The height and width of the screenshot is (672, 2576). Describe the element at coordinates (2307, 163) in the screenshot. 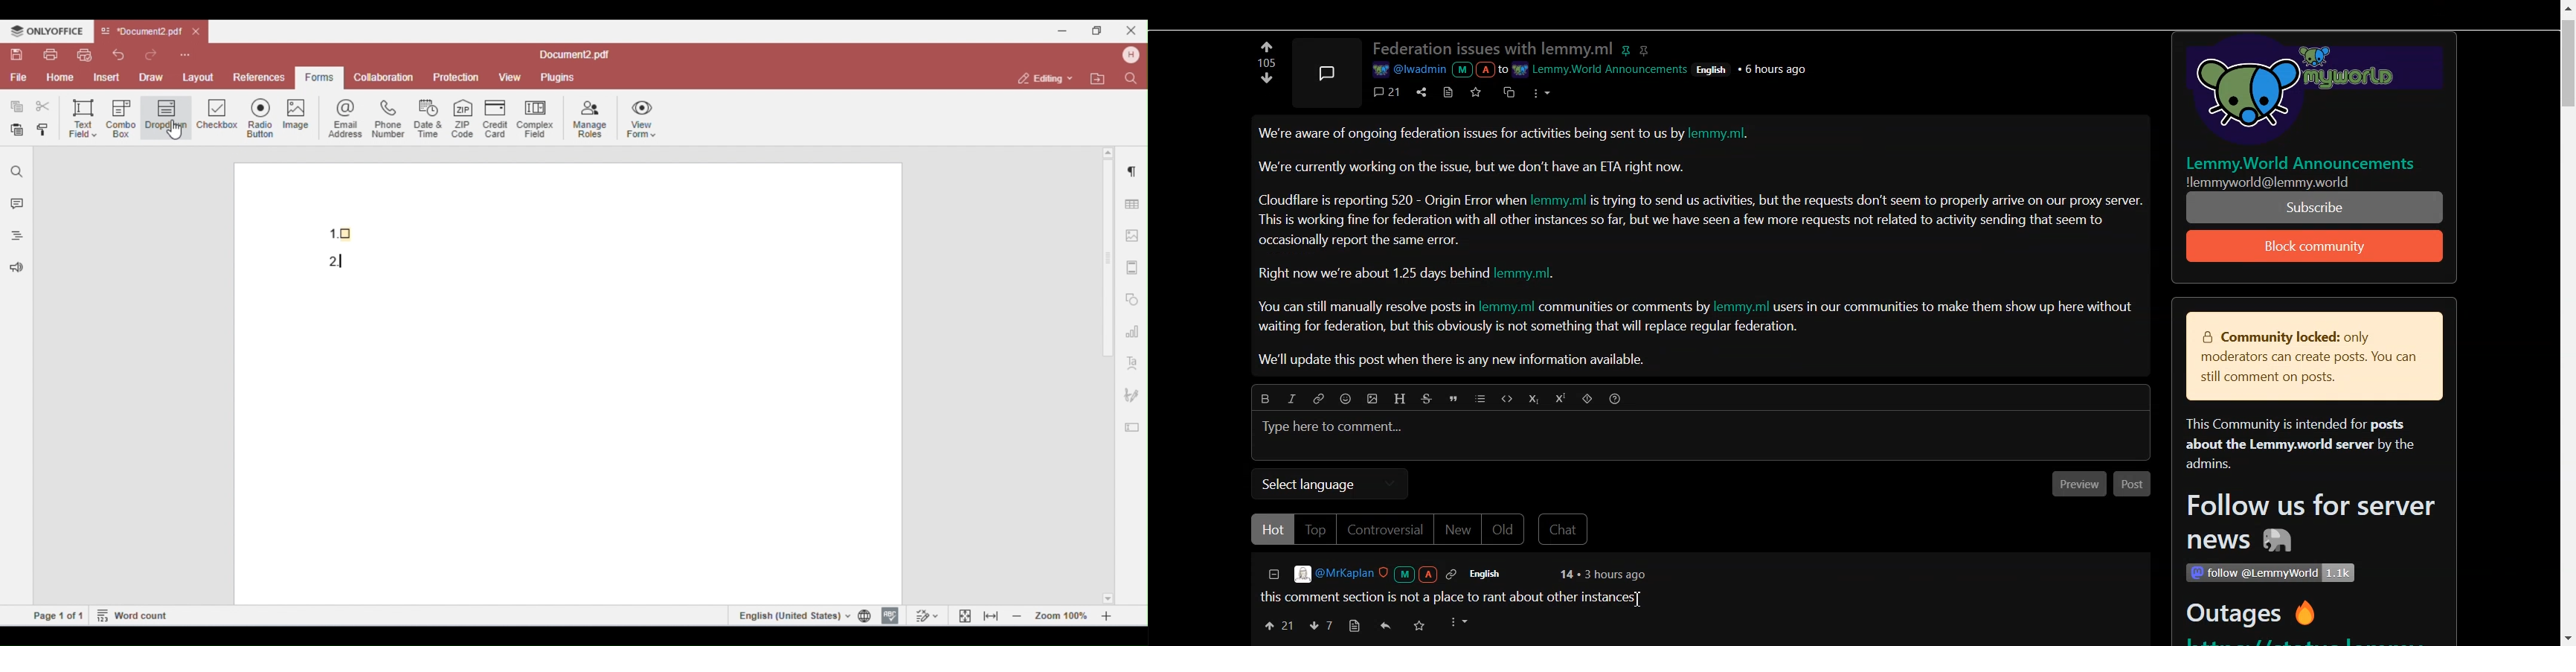

I see `| Lemmy.World Announcements` at that location.